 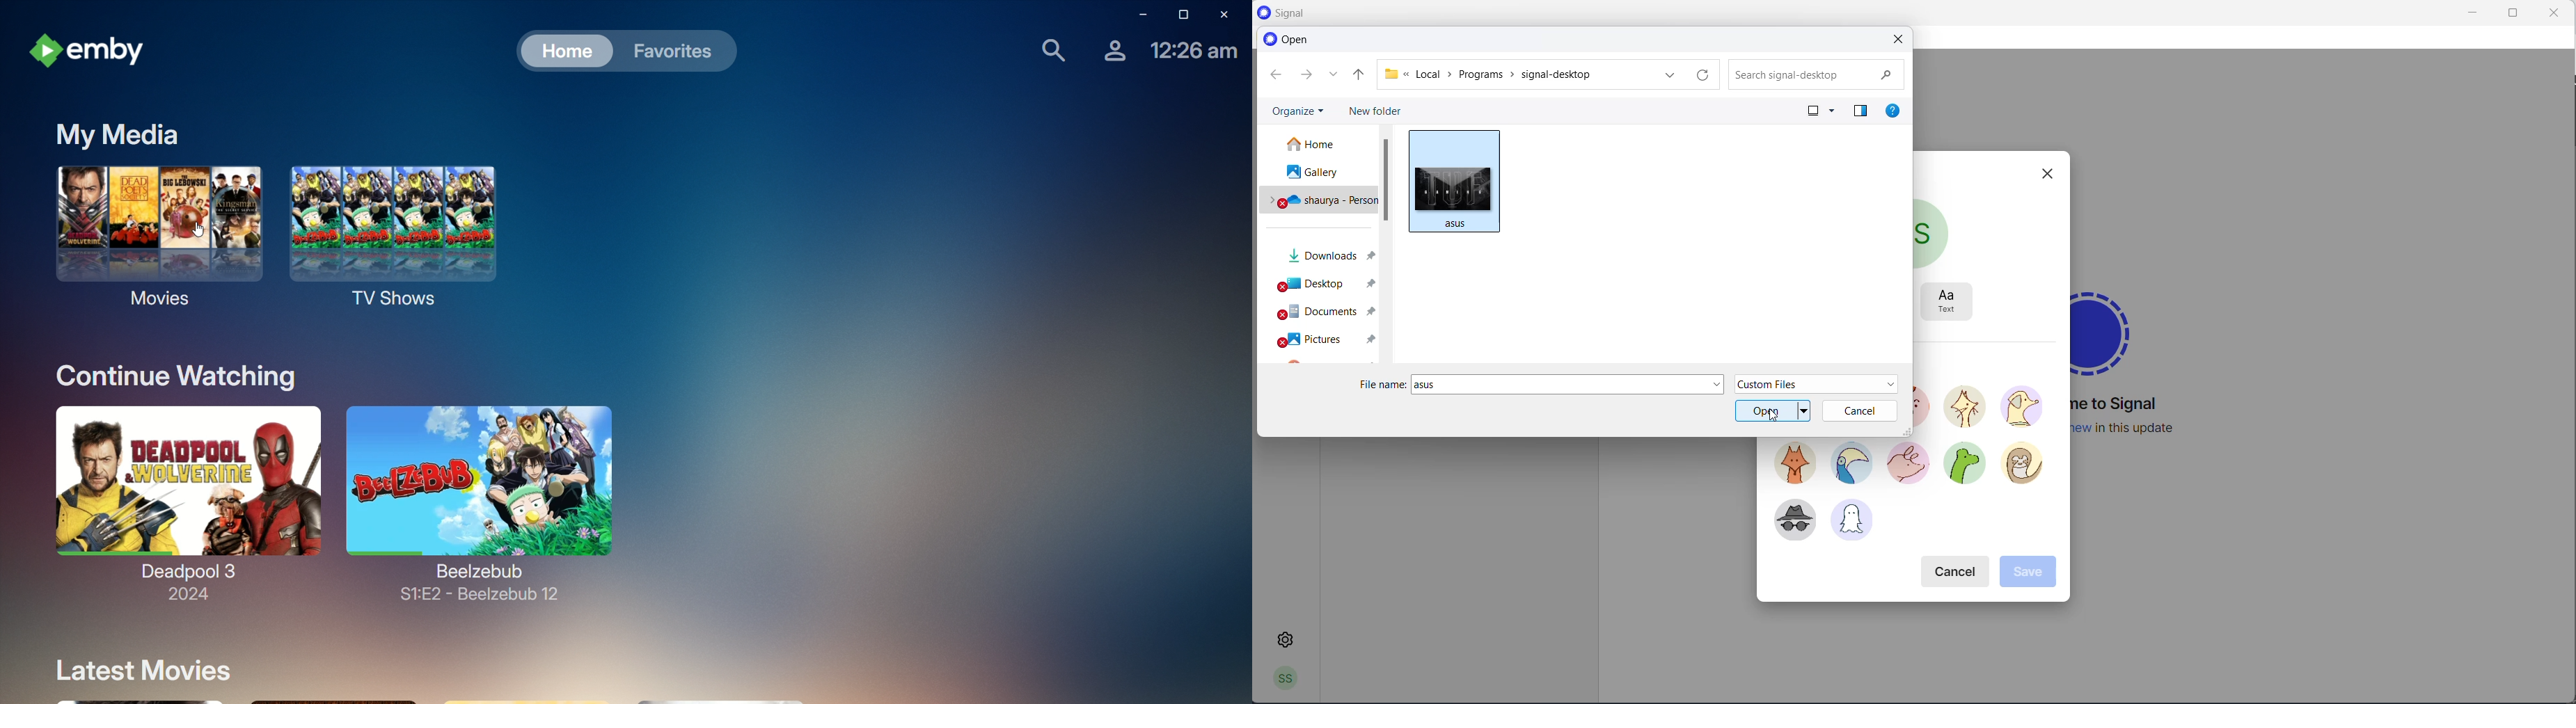 I want to click on cursor, so click(x=1773, y=418).